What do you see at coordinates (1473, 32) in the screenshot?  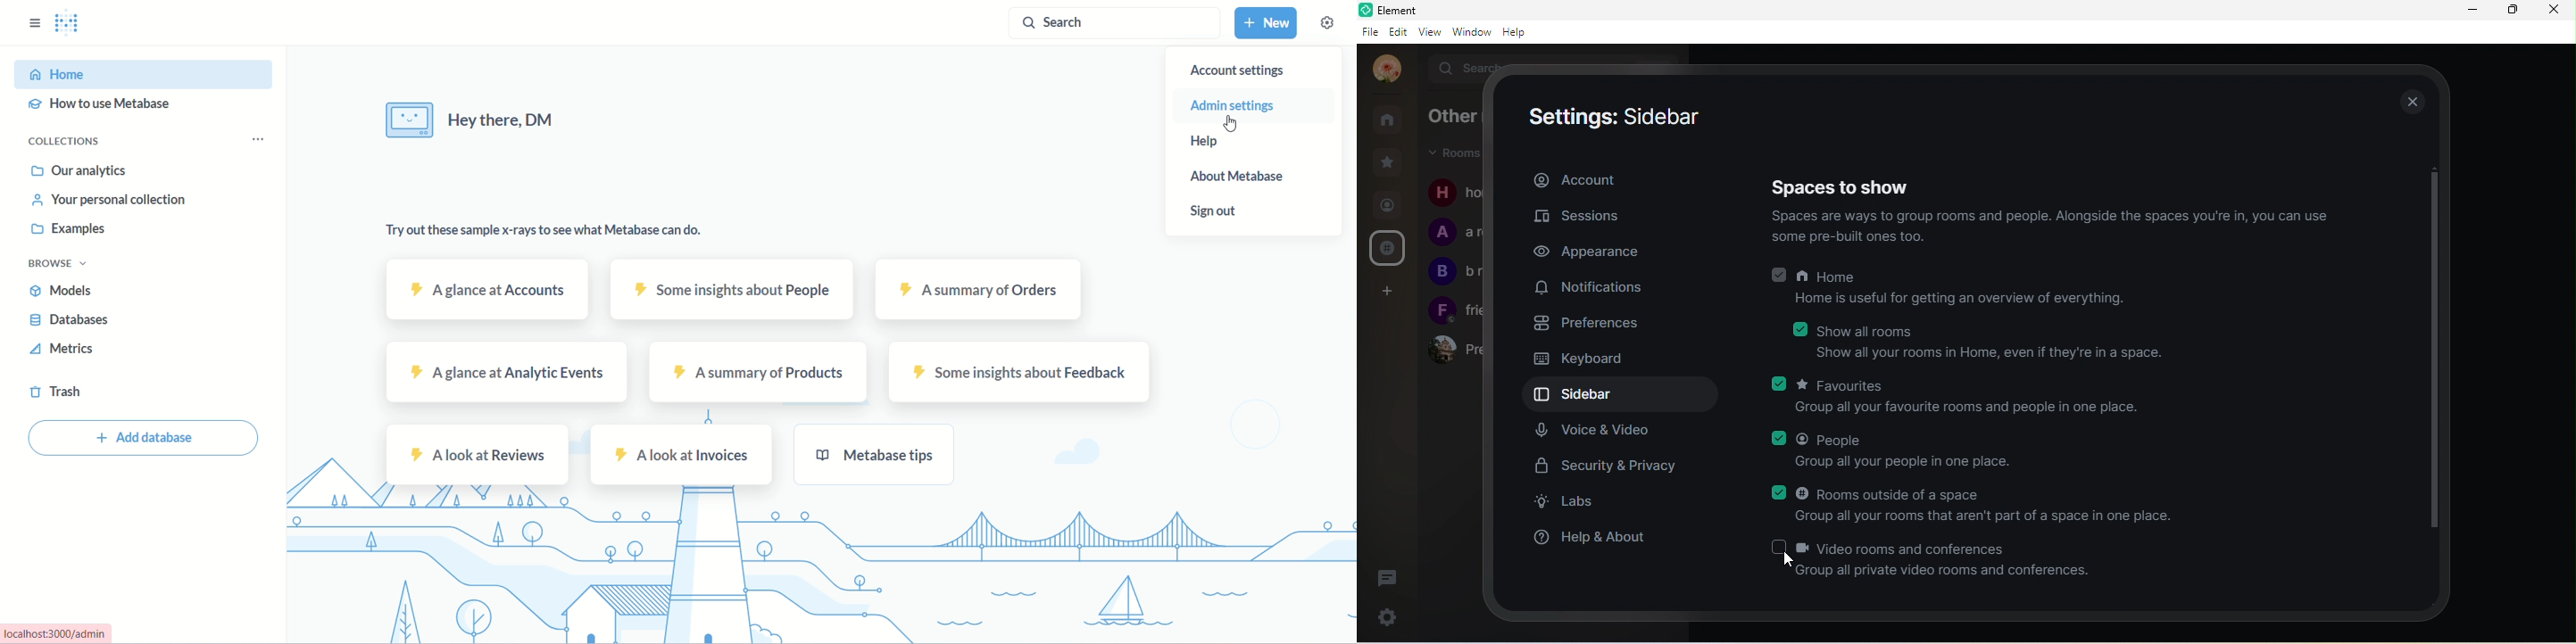 I see `window` at bounding box center [1473, 32].